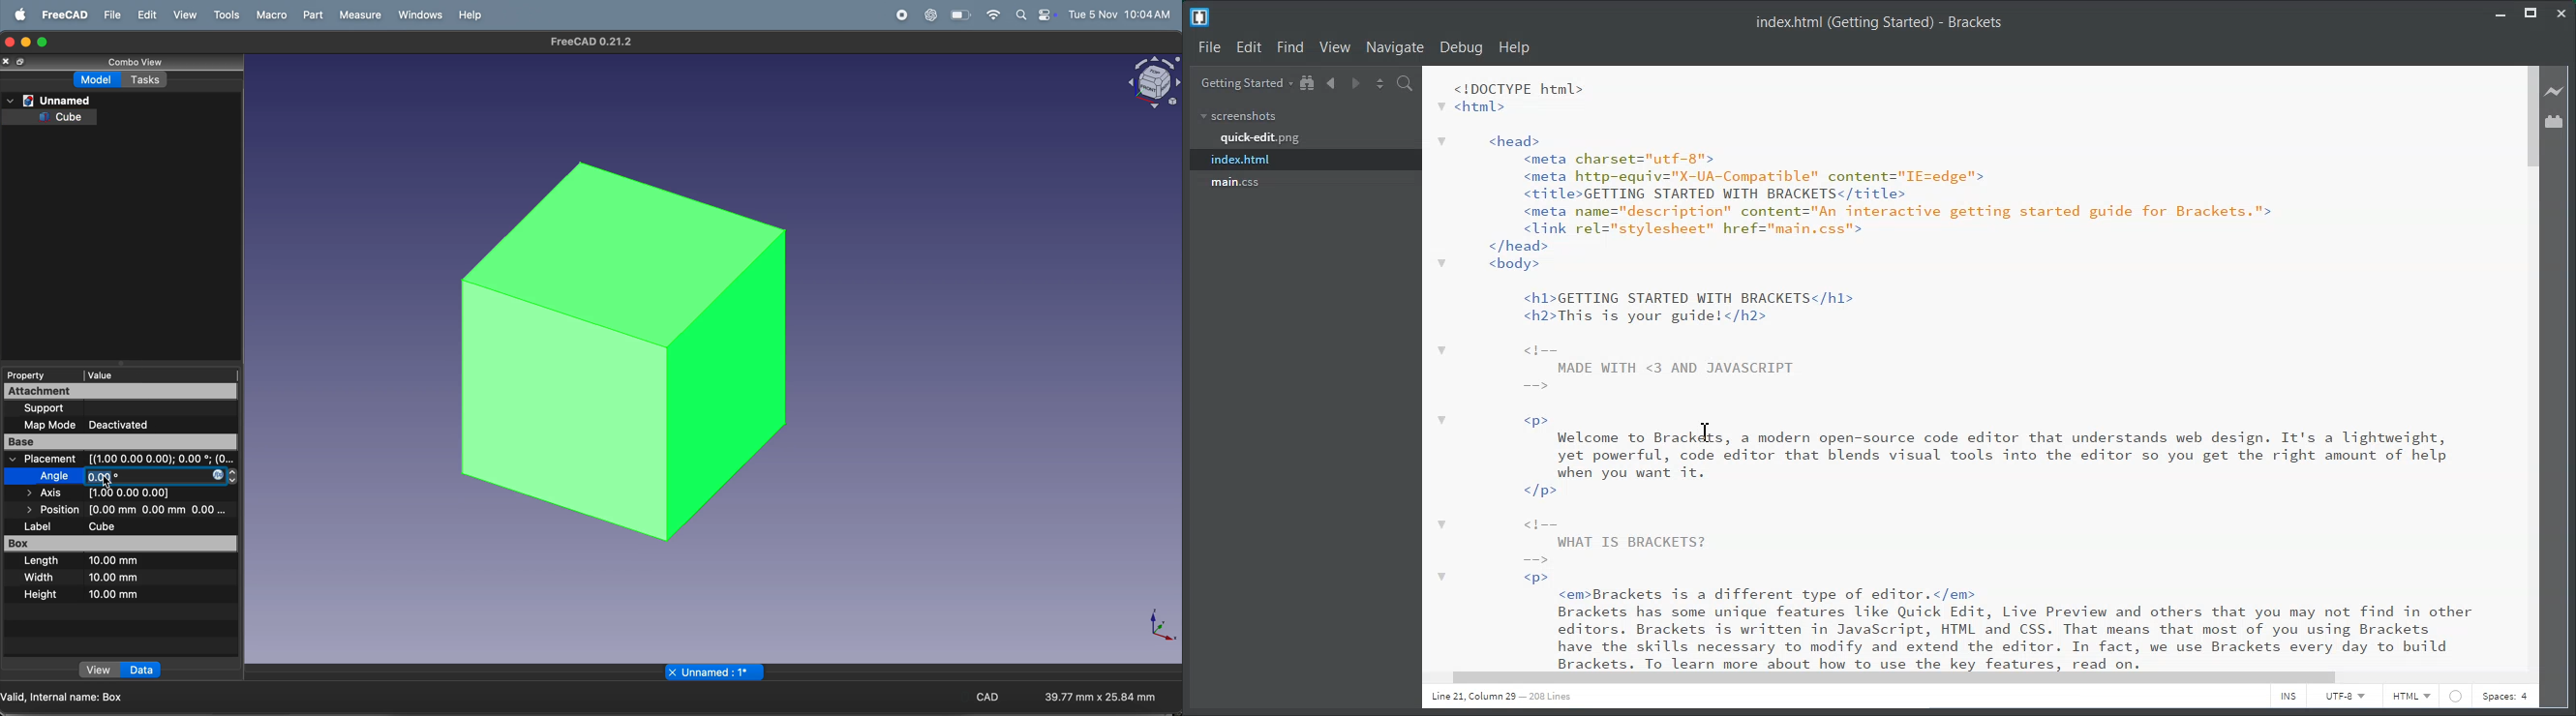 The image size is (2576, 728). What do you see at coordinates (96, 80) in the screenshot?
I see `Model` at bounding box center [96, 80].